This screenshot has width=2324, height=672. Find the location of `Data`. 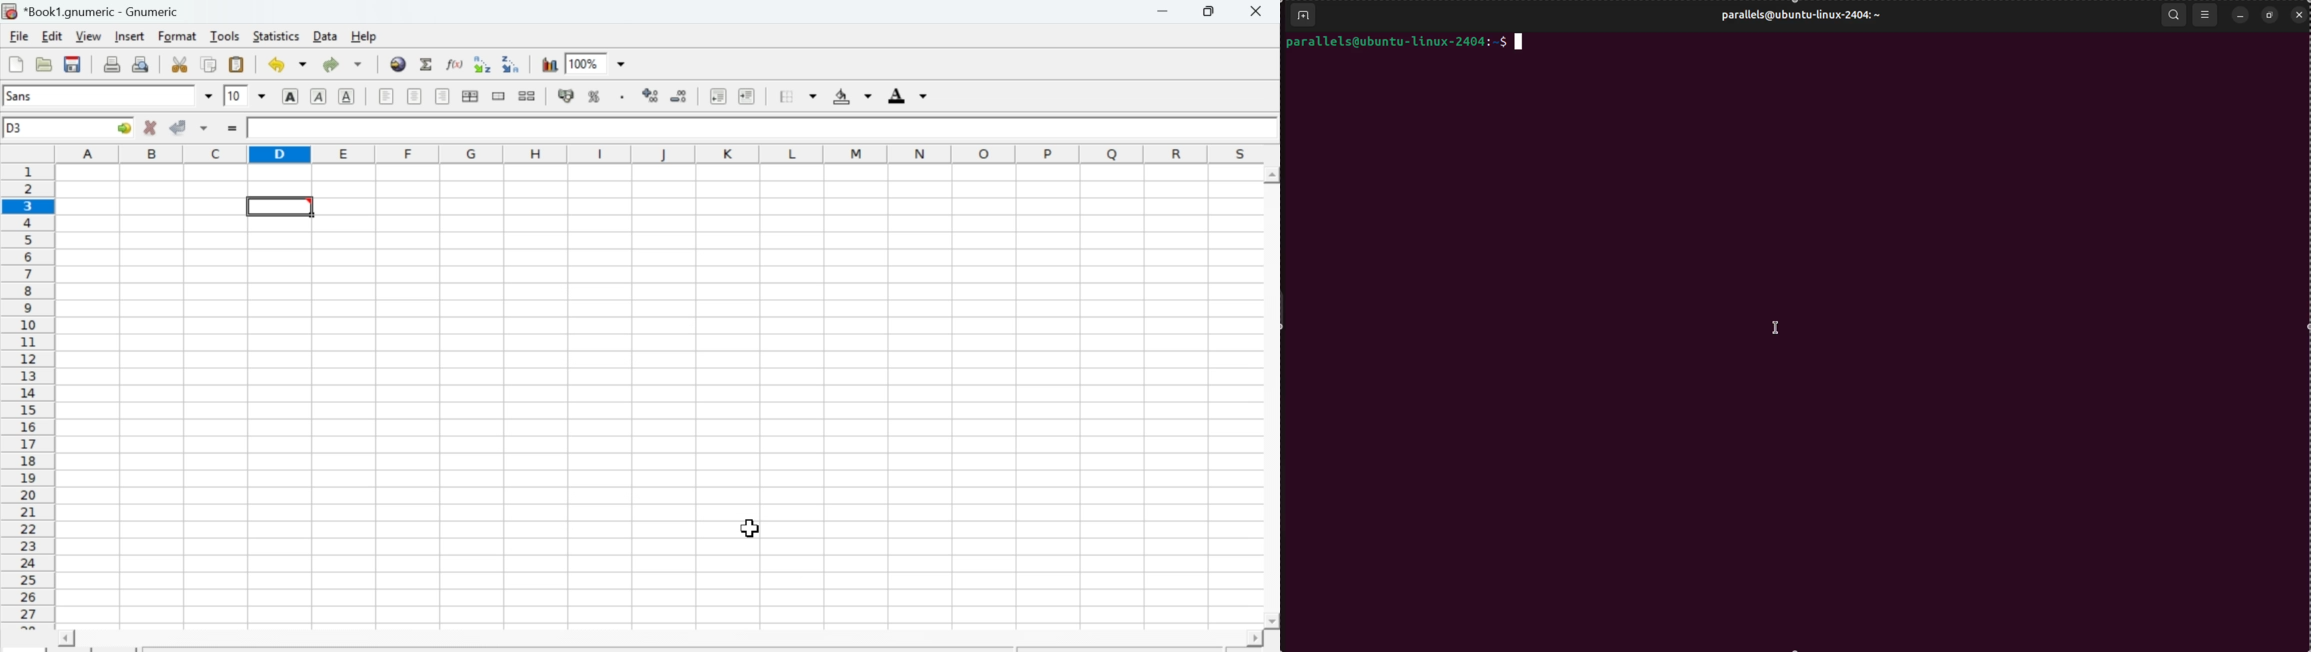

Data is located at coordinates (326, 36).